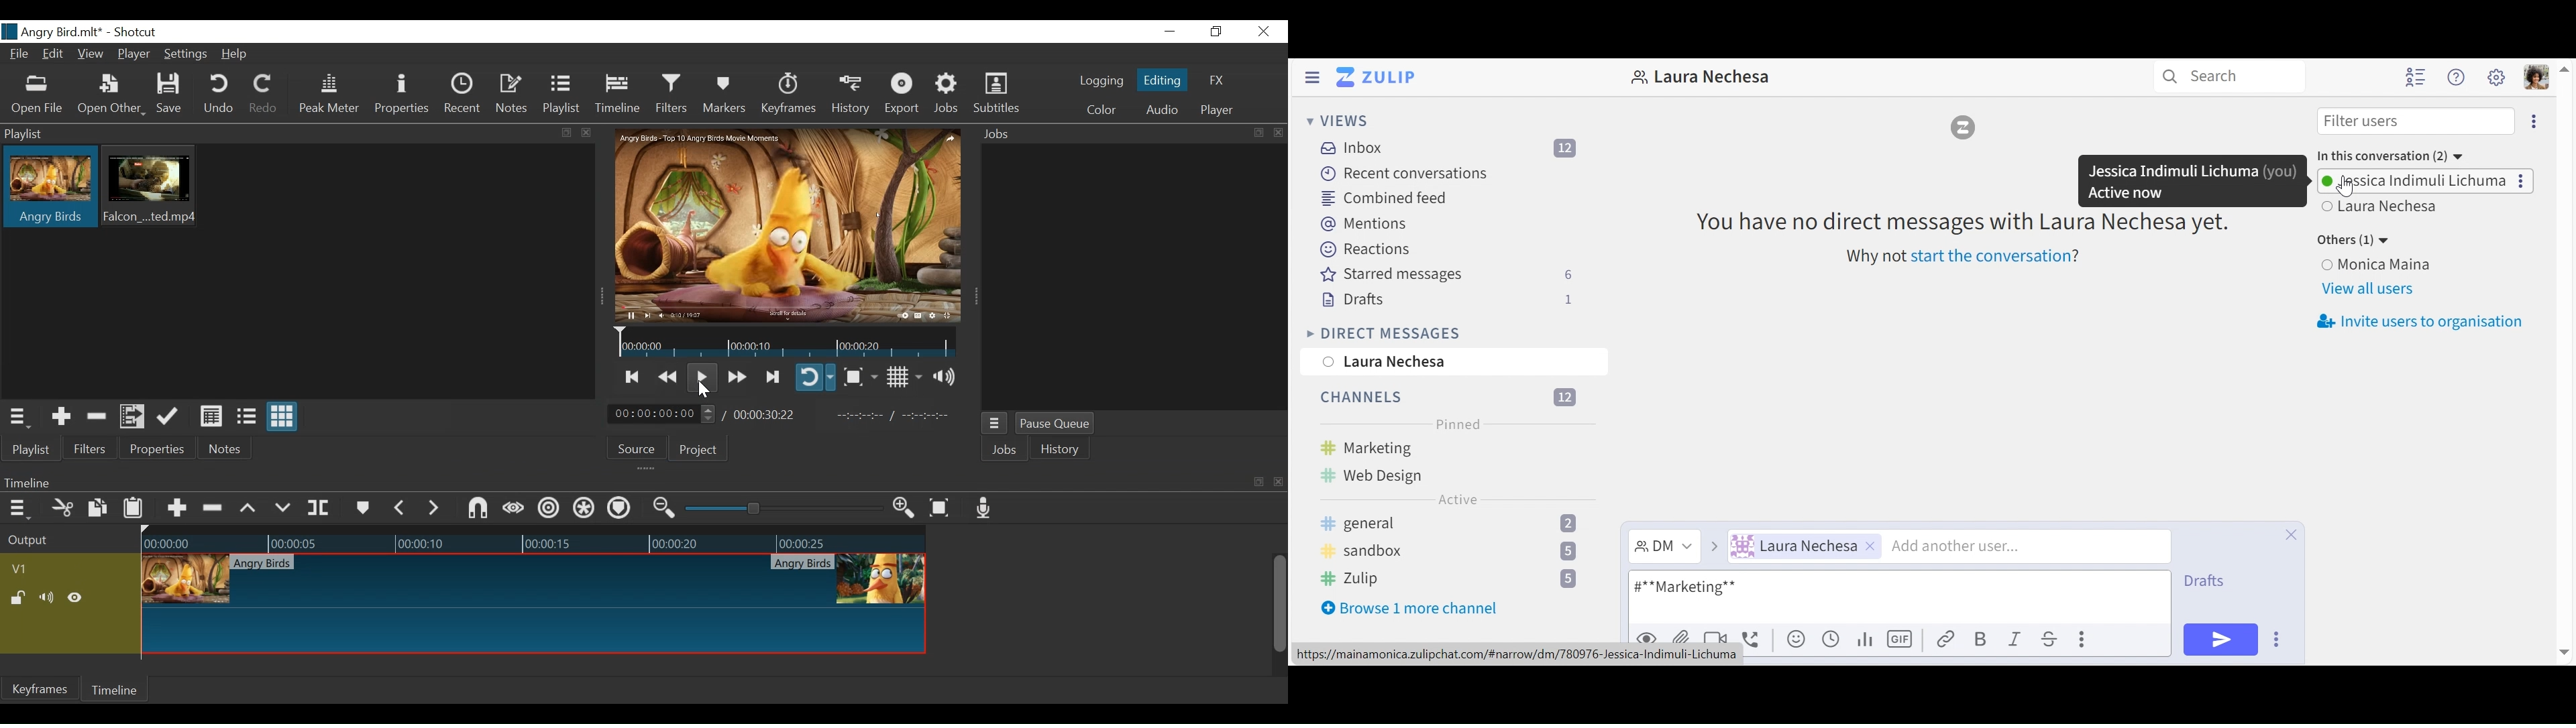 Image resolution: width=2576 pixels, height=728 pixels. What do you see at coordinates (1381, 198) in the screenshot?
I see `Combined feed` at bounding box center [1381, 198].